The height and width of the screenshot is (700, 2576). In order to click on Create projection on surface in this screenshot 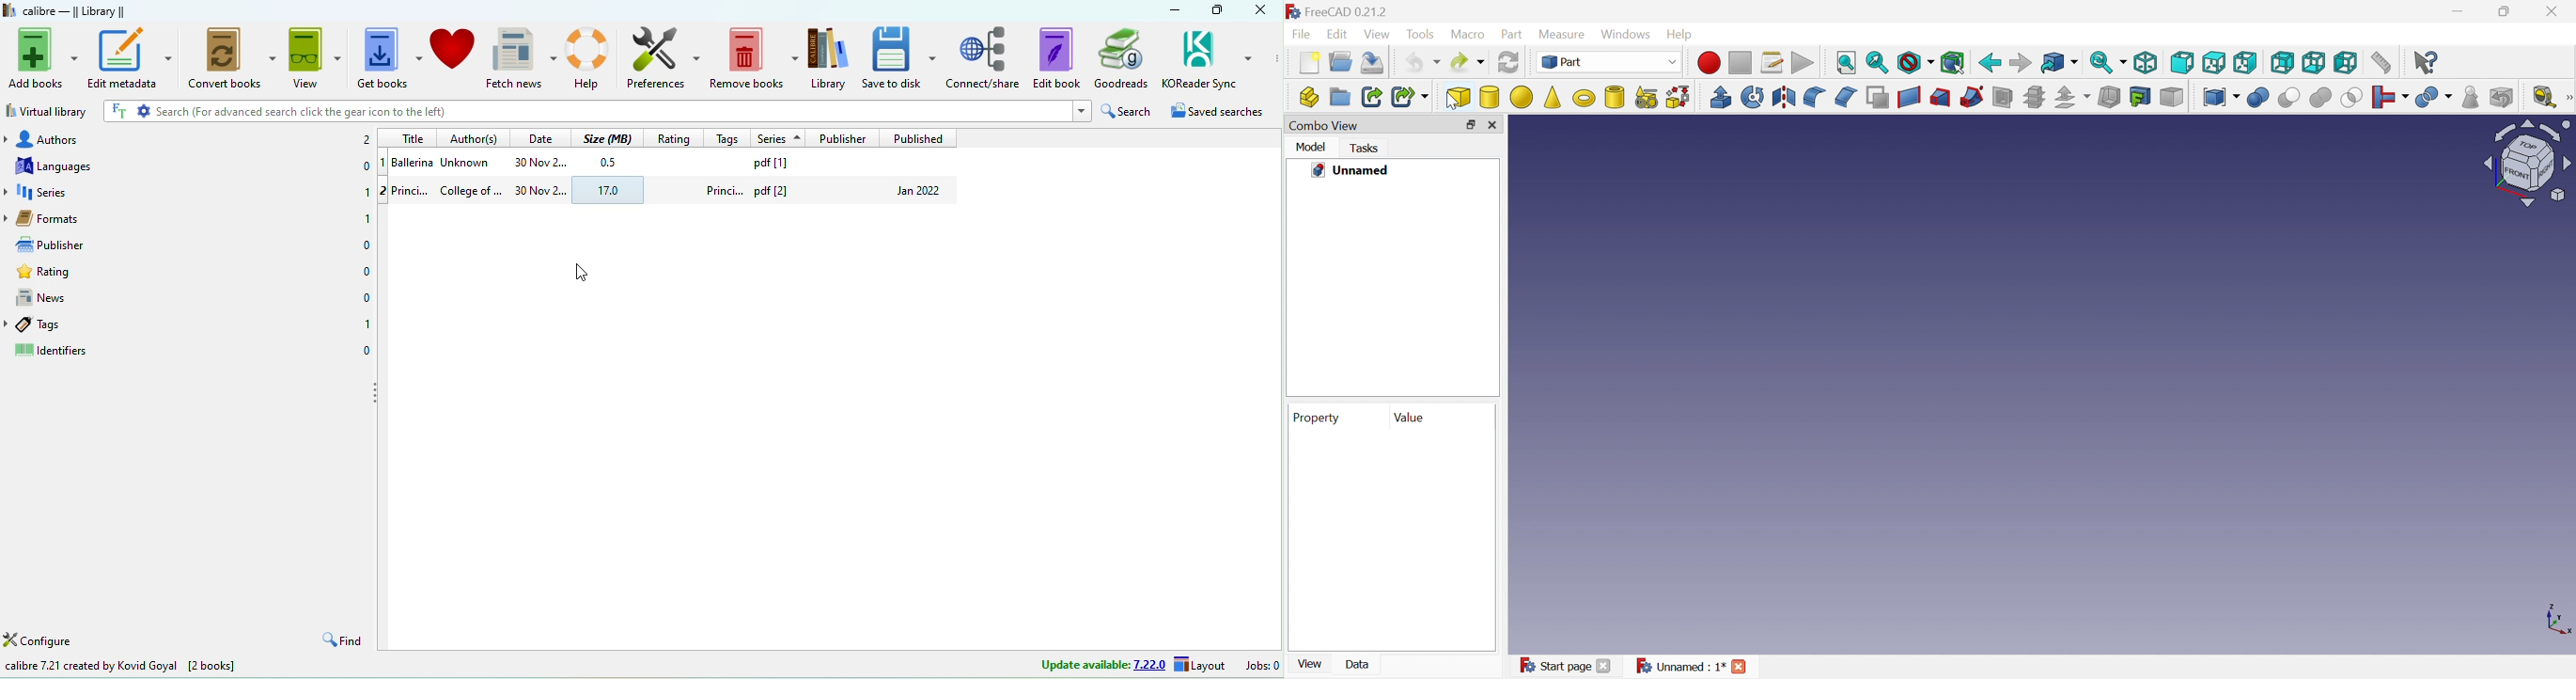, I will do `click(2140, 96)`.